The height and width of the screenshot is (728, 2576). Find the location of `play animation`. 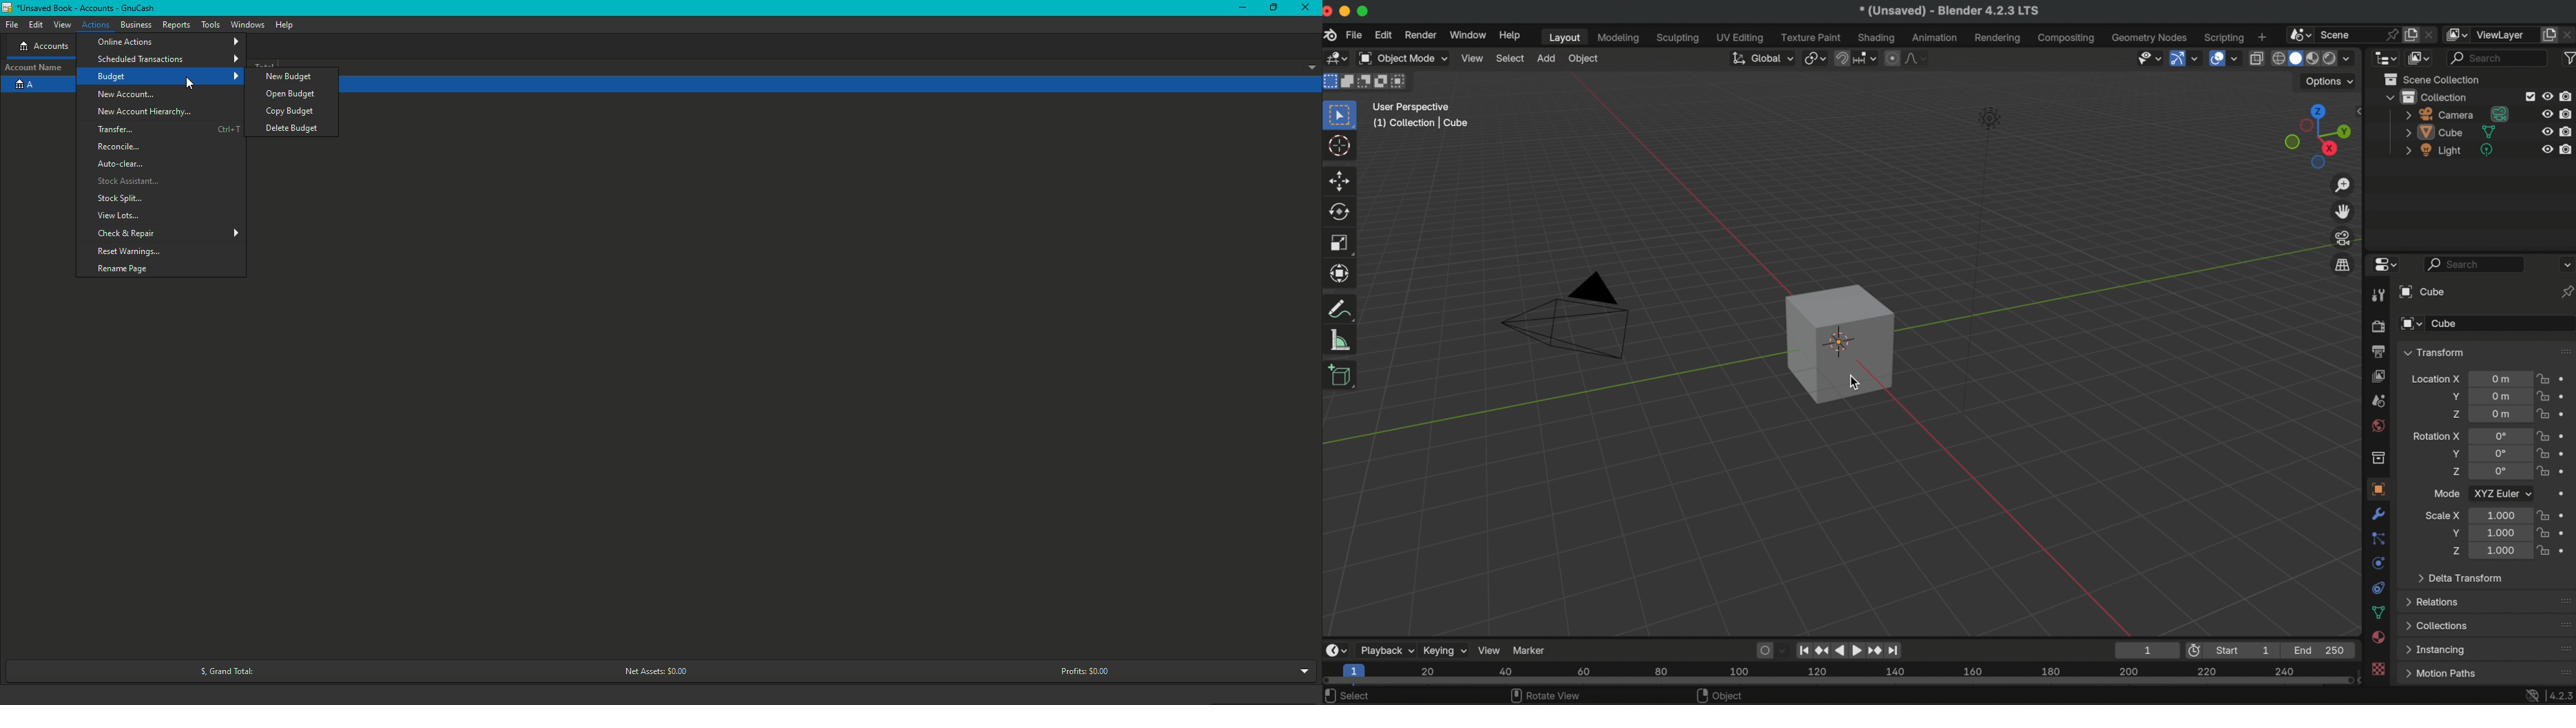

play animation is located at coordinates (1848, 650).